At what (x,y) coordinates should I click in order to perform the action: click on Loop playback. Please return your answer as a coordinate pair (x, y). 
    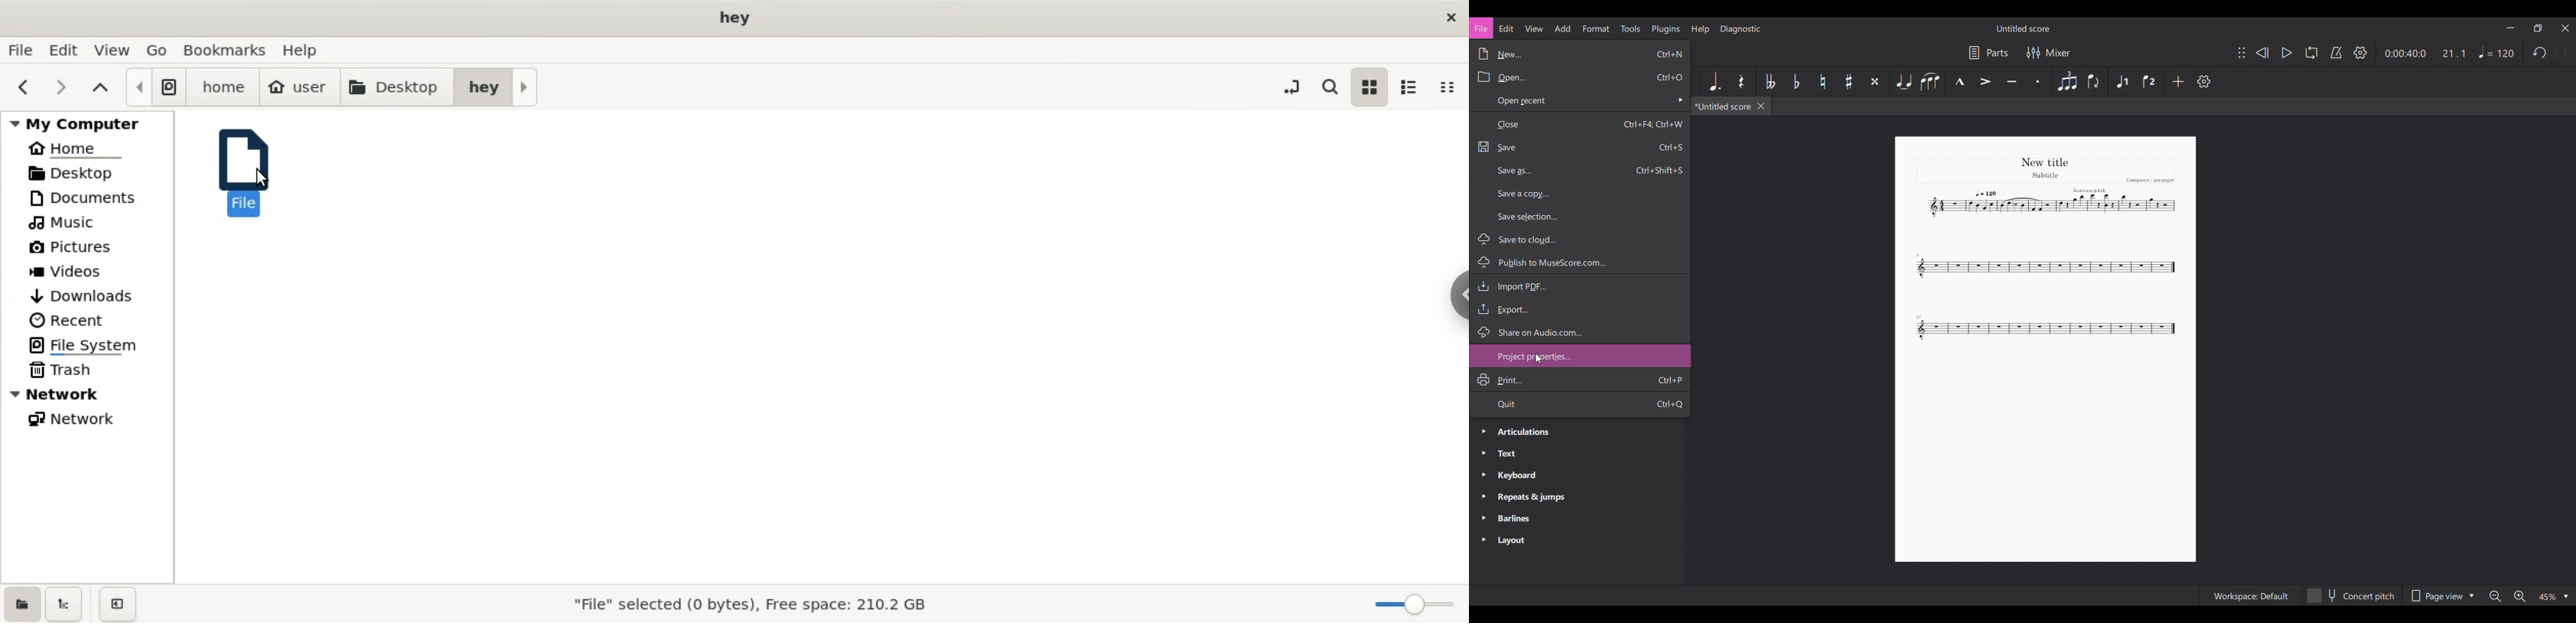
    Looking at the image, I should click on (2312, 52).